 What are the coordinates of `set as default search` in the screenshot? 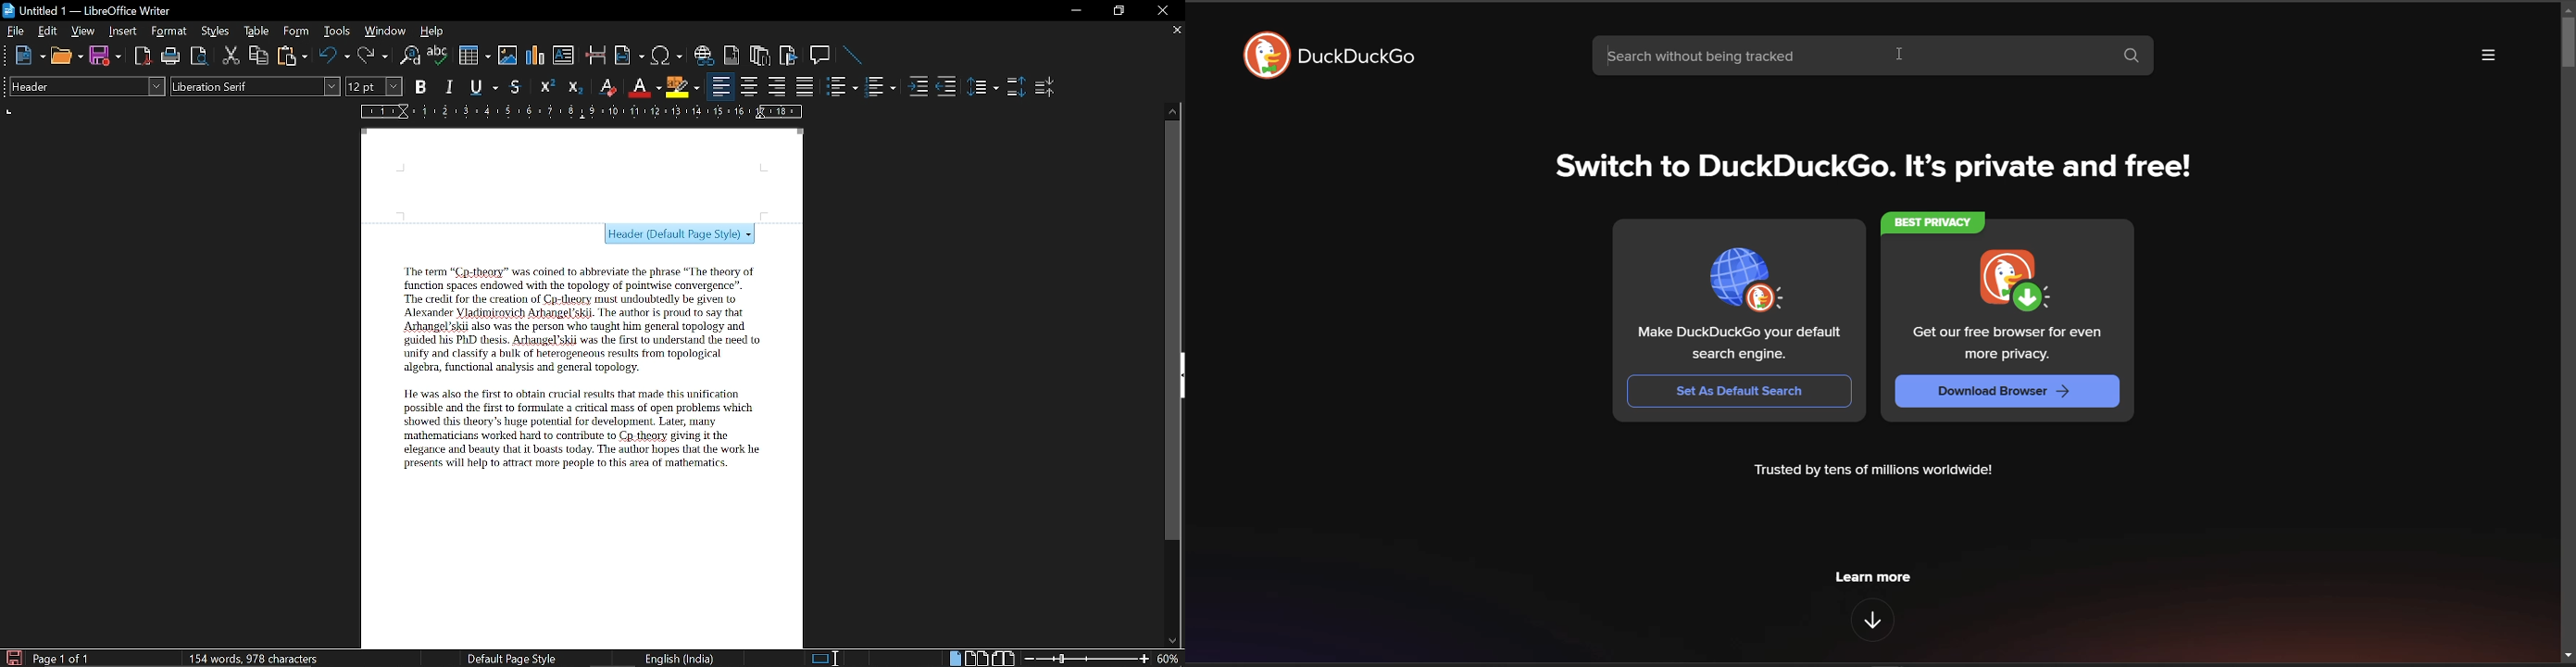 It's located at (1740, 390).